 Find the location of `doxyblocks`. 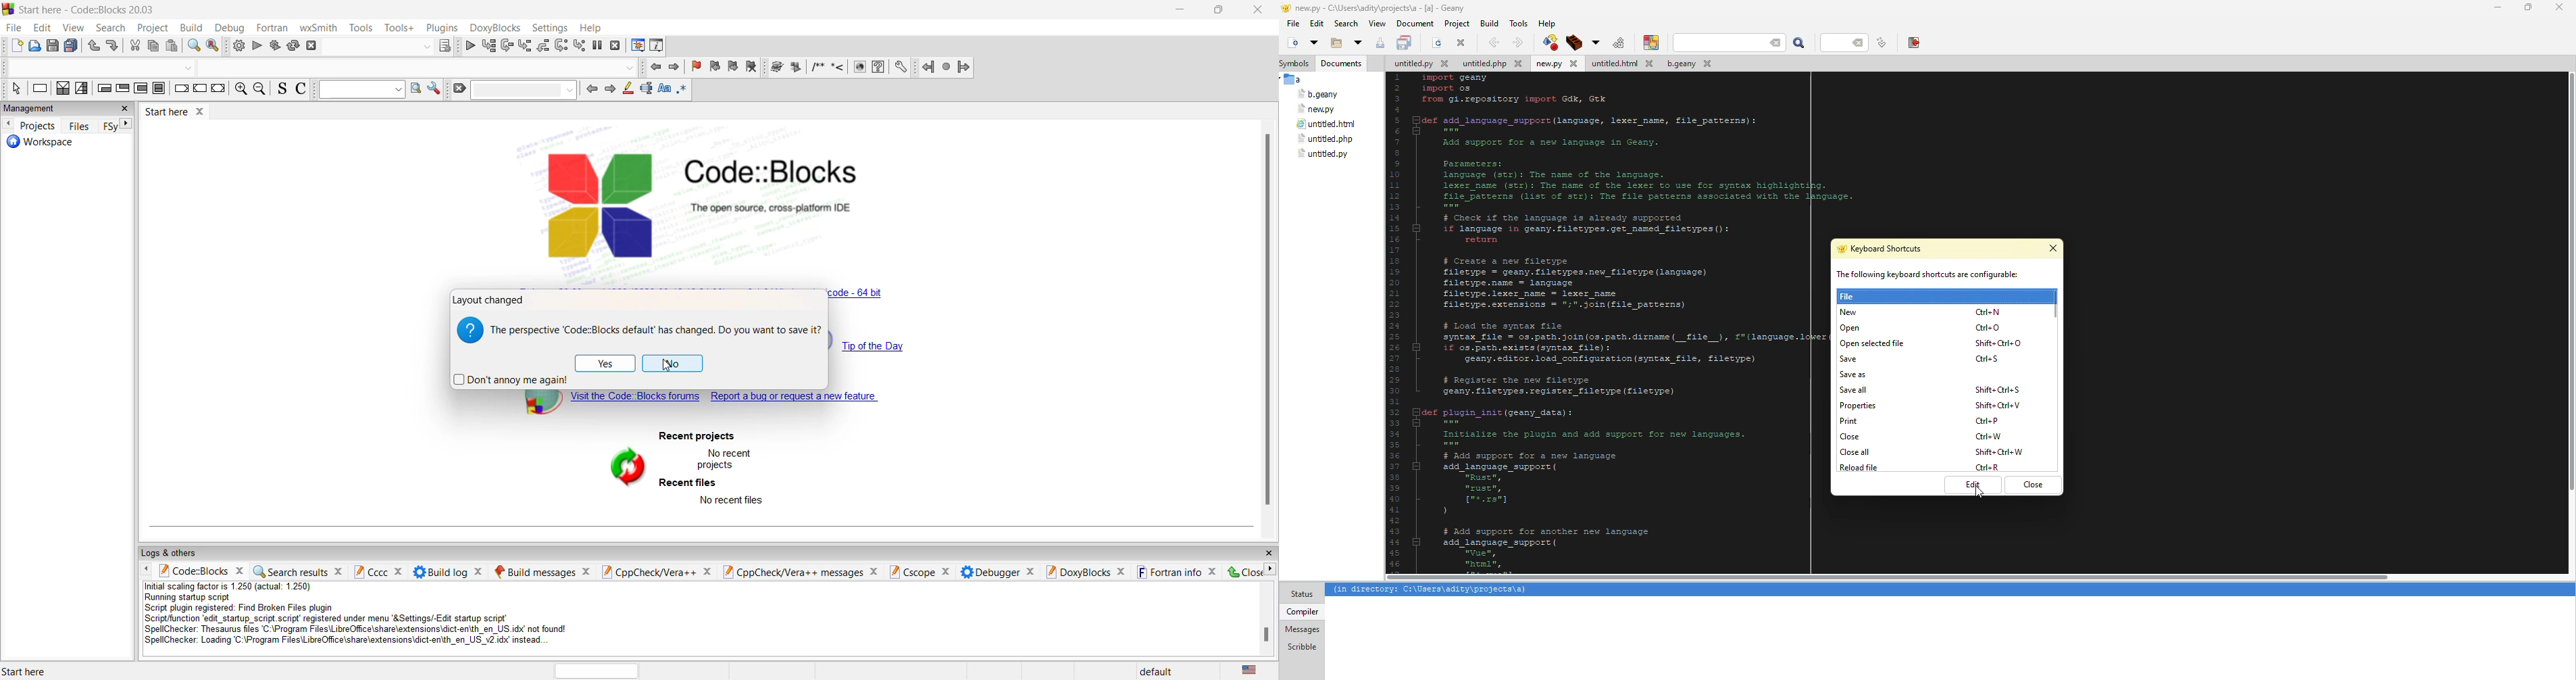

doxyblocks is located at coordinates (1077, 571).